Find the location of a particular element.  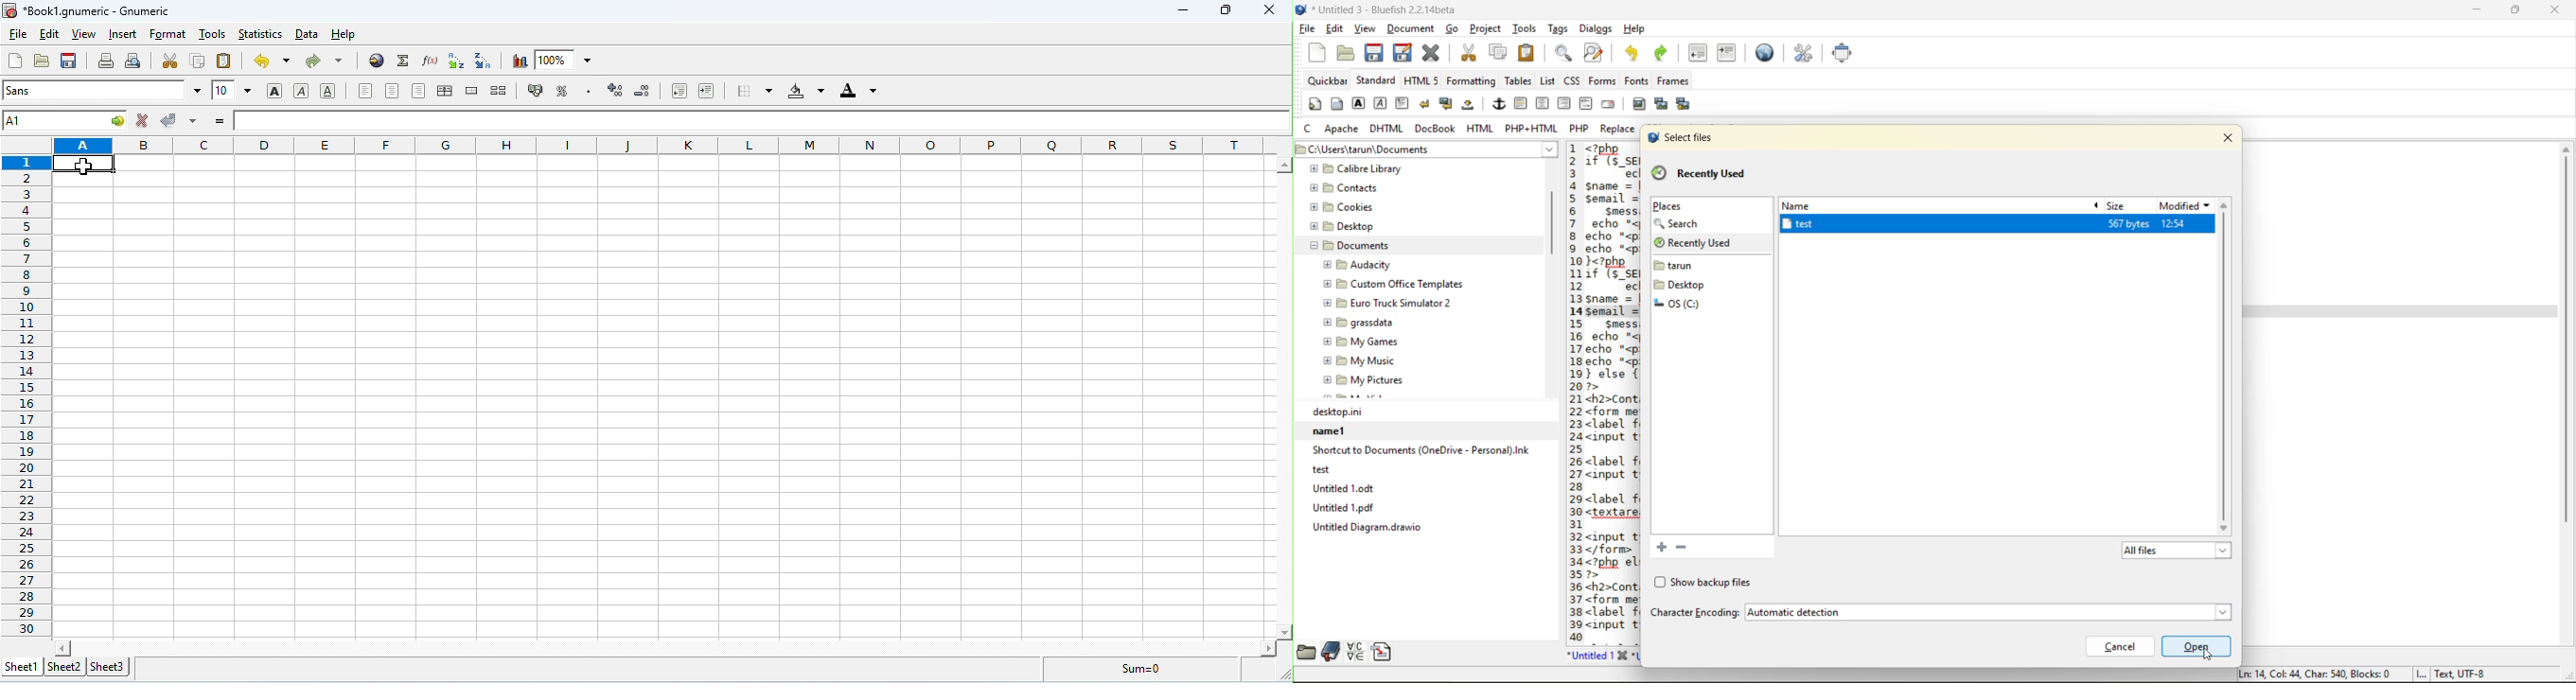

format as accounting is located at coordinates (537, 90).